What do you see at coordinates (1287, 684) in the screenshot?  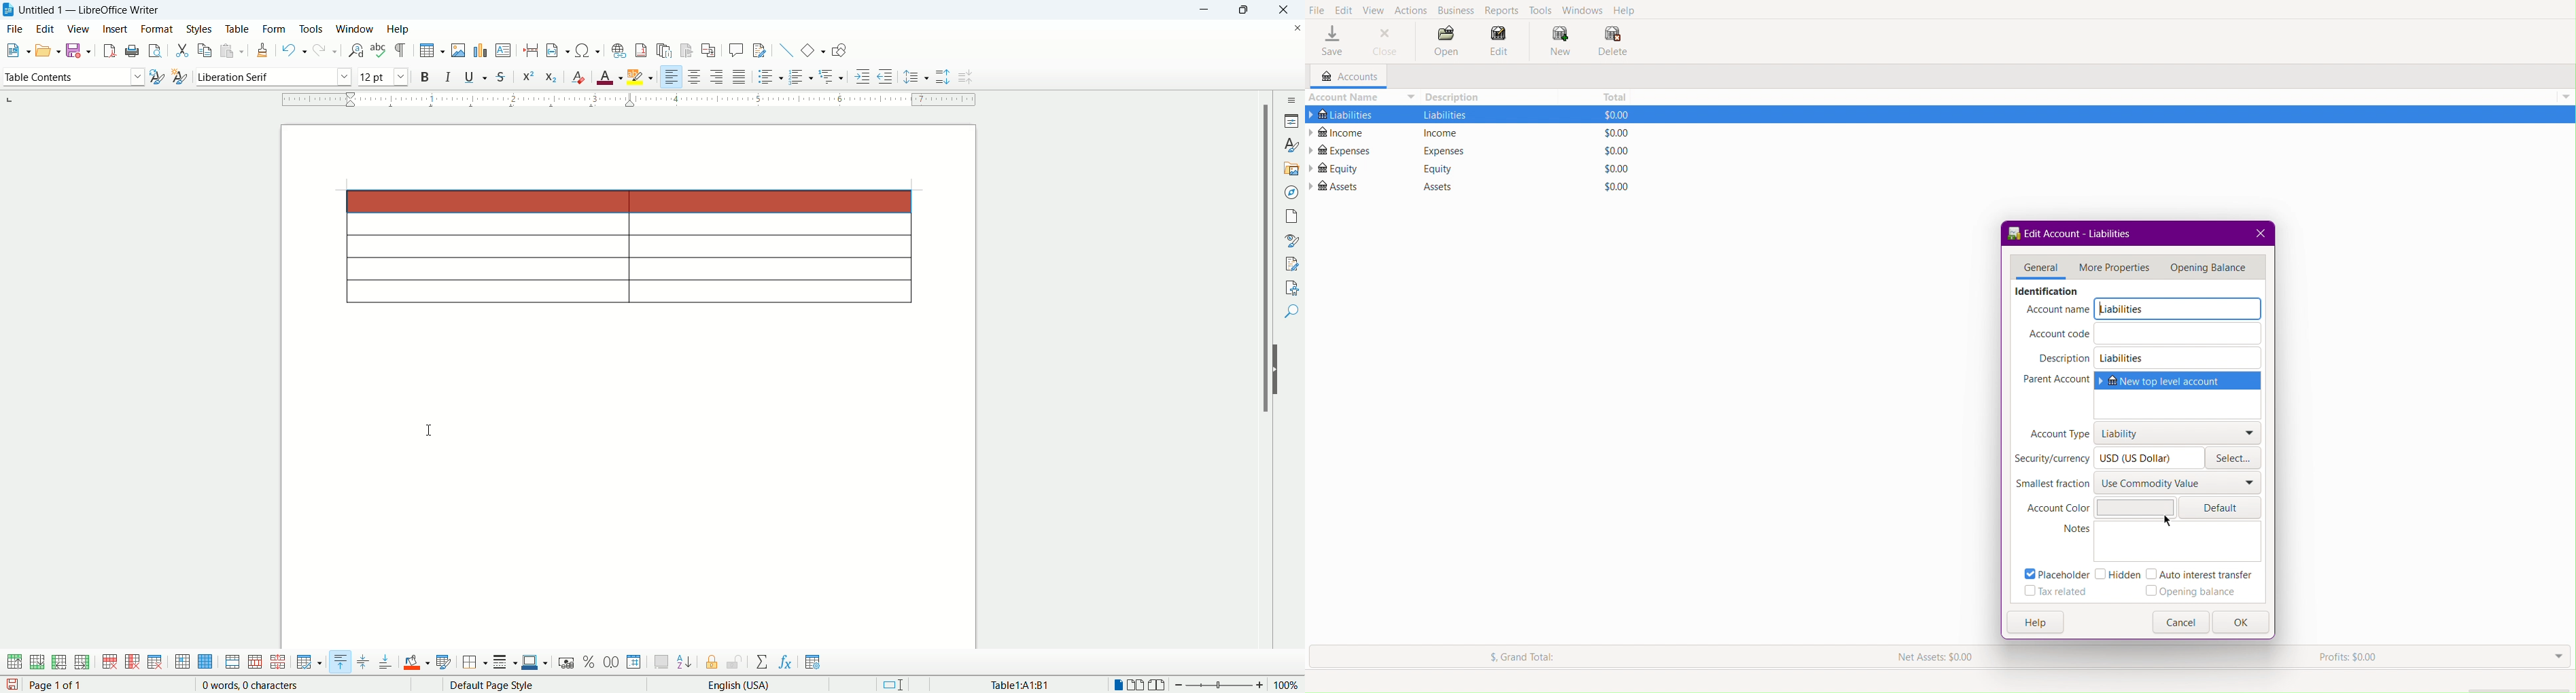 I see `zoom percent` at bounding box center [1287, 684].